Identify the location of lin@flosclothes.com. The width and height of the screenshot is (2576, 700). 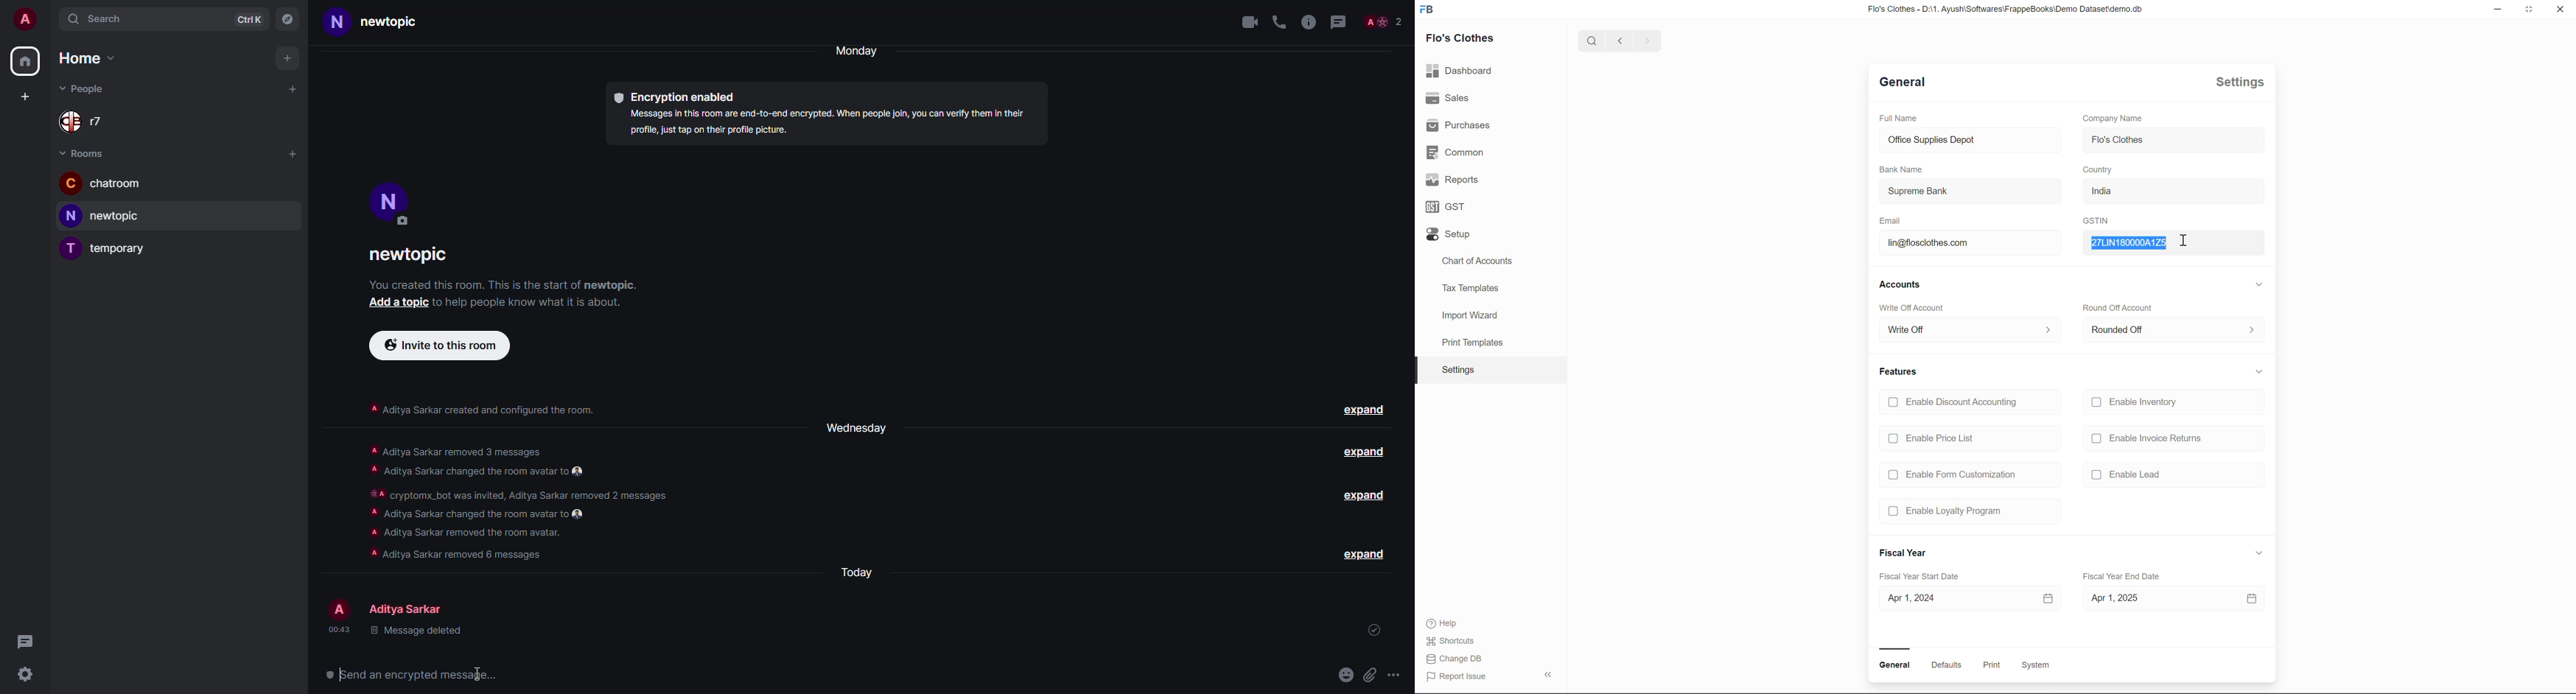
(1970, 243).